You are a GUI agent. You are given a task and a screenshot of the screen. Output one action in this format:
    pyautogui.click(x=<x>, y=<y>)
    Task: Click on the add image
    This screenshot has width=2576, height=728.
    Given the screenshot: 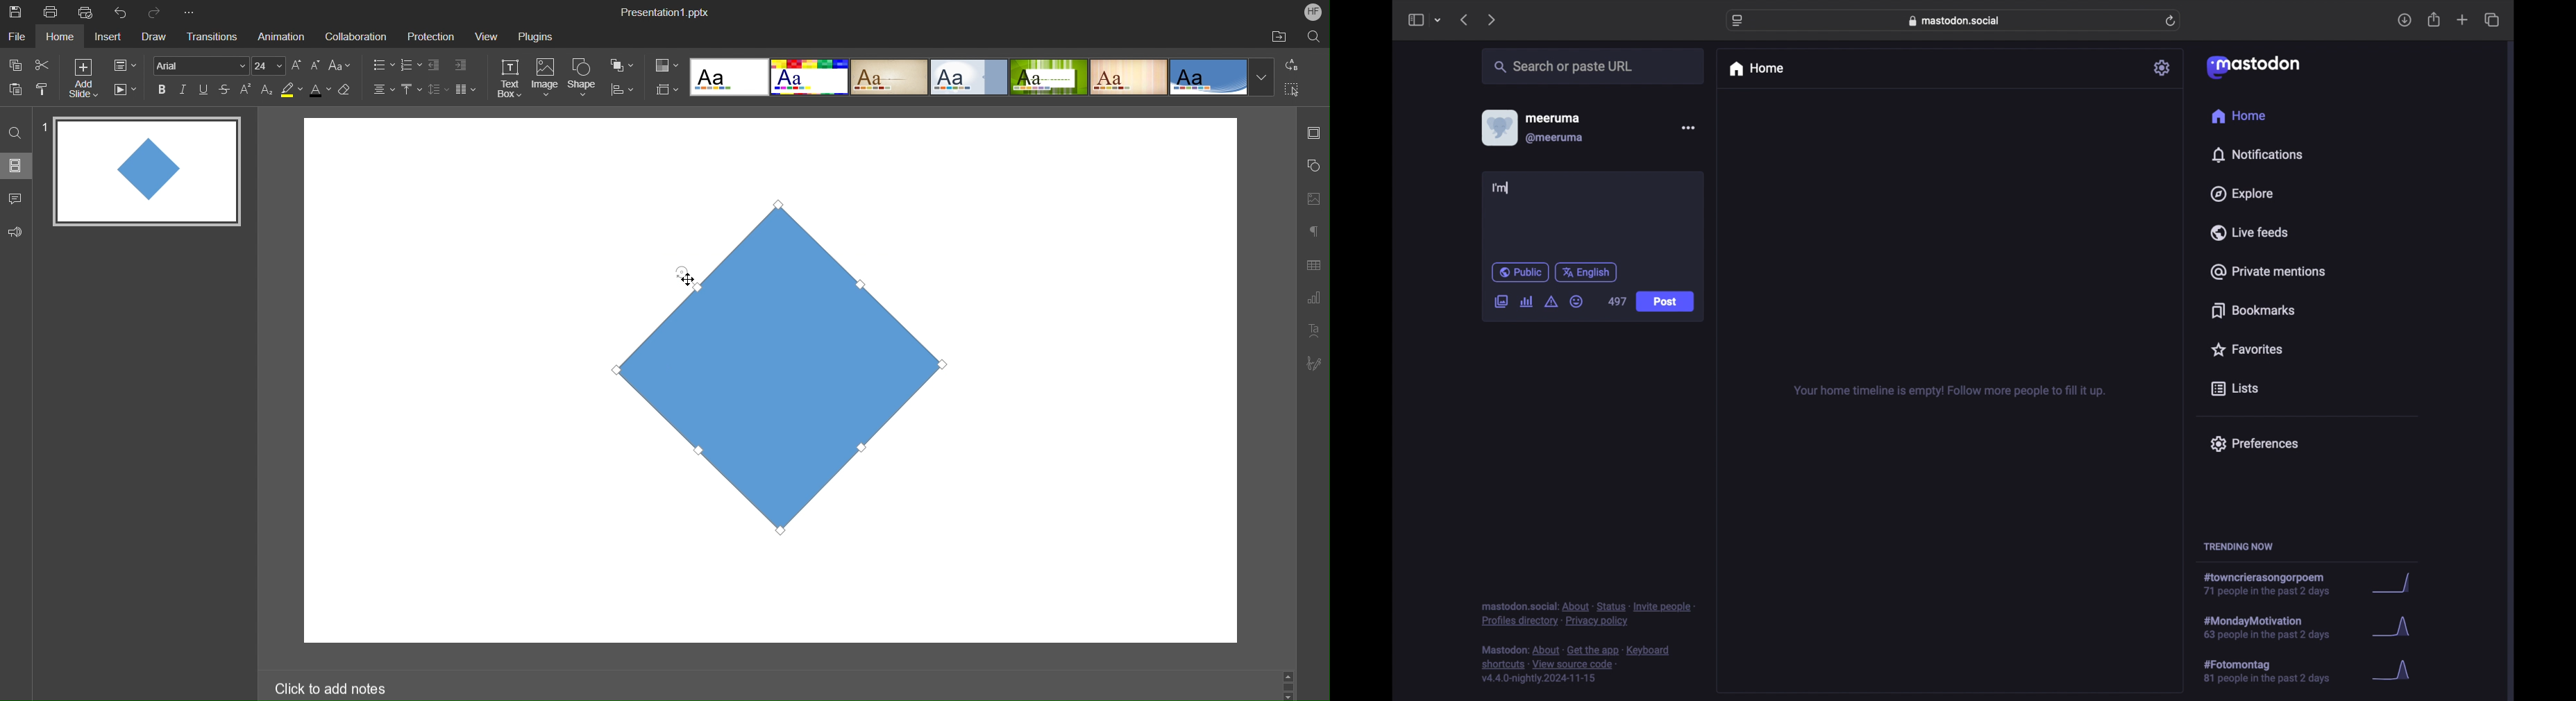 What is the action you would take?
    pyautogui.click(x=1501, y=302)
    